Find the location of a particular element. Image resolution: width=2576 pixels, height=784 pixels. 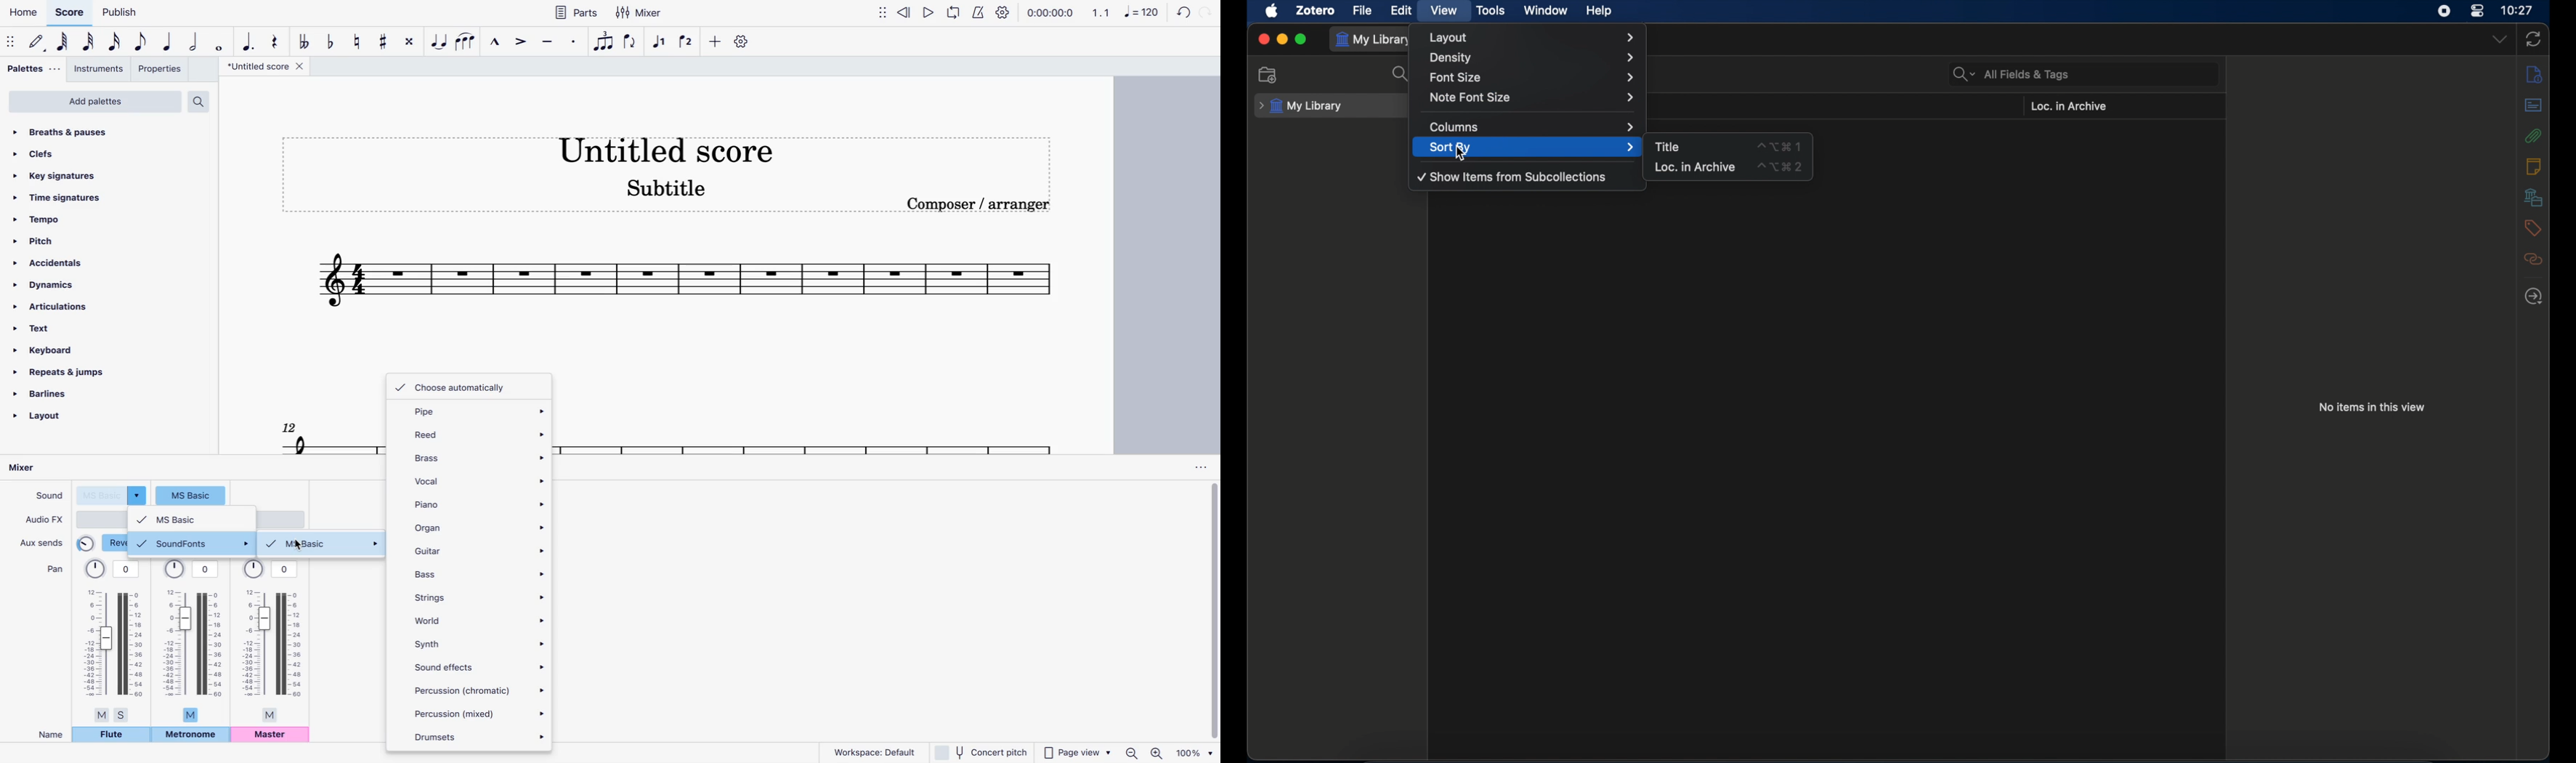

options is located at coordinates (1199, 467).